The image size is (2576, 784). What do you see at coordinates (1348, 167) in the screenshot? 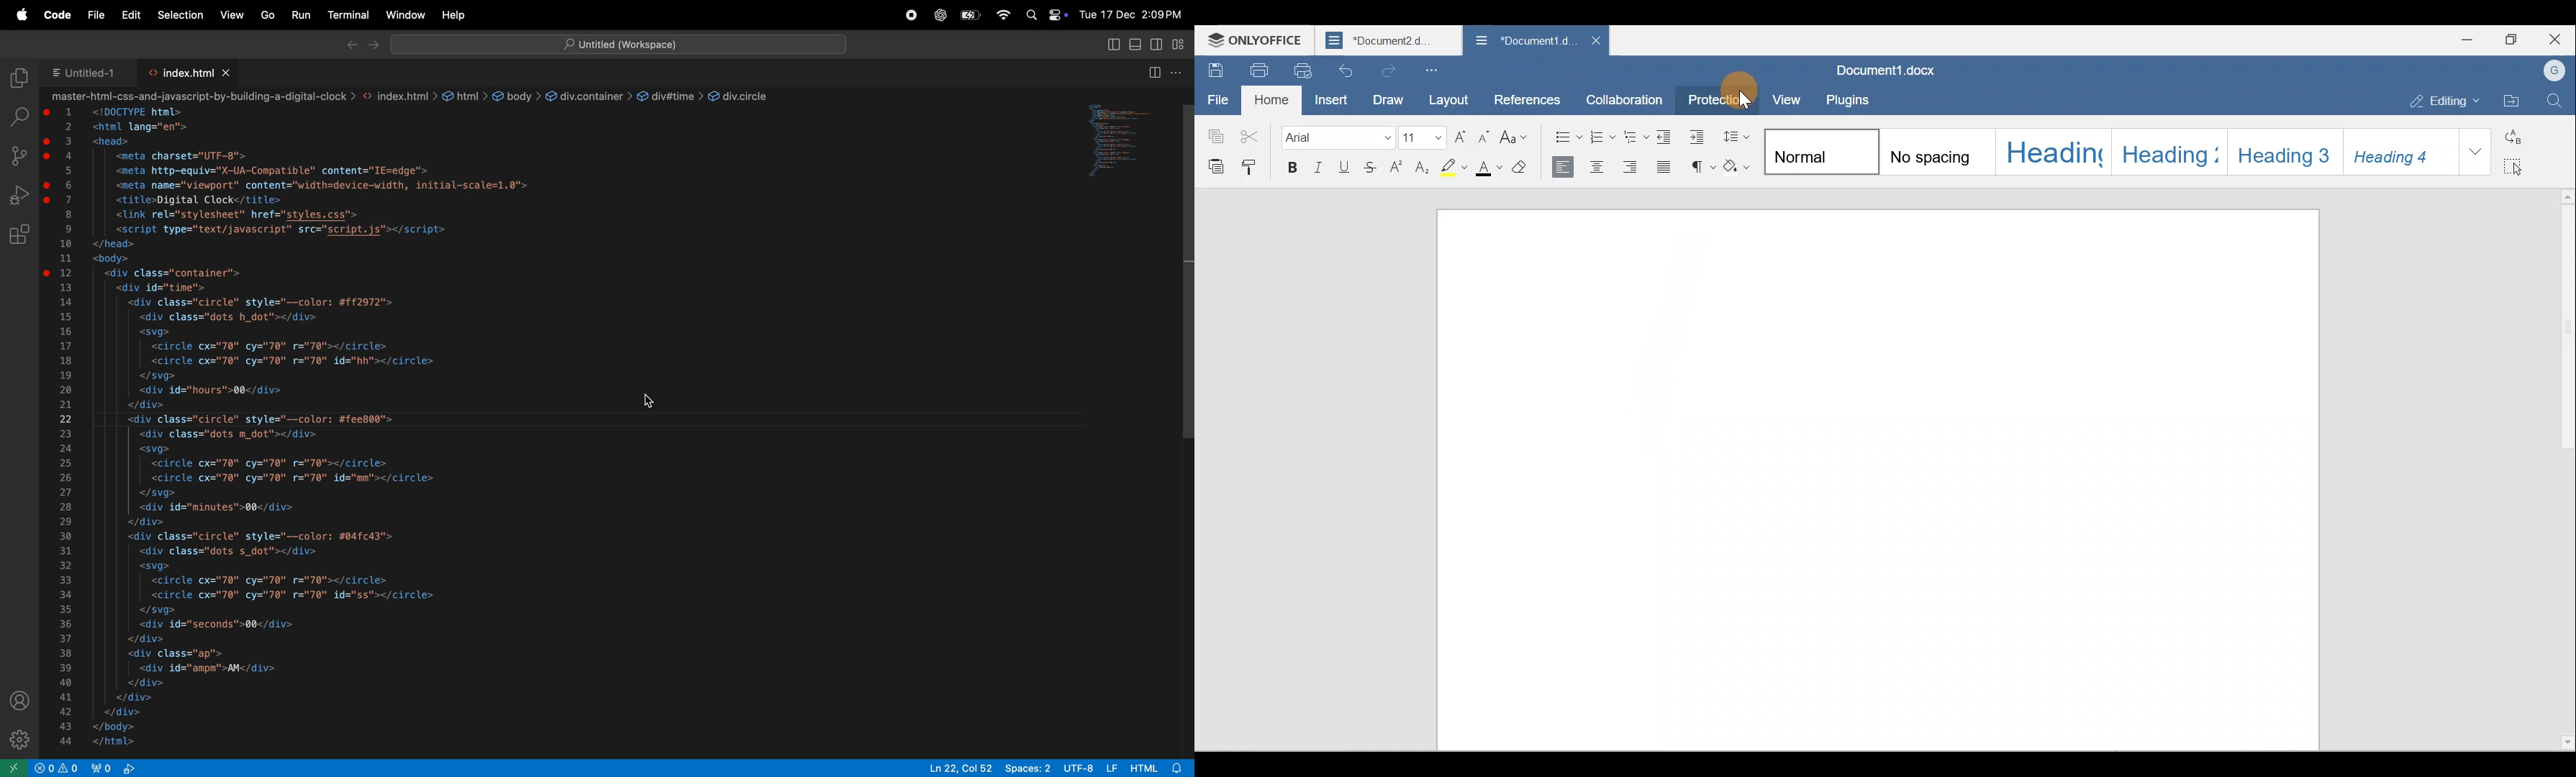
I see `Underline` at bounding box center [1348, 167].